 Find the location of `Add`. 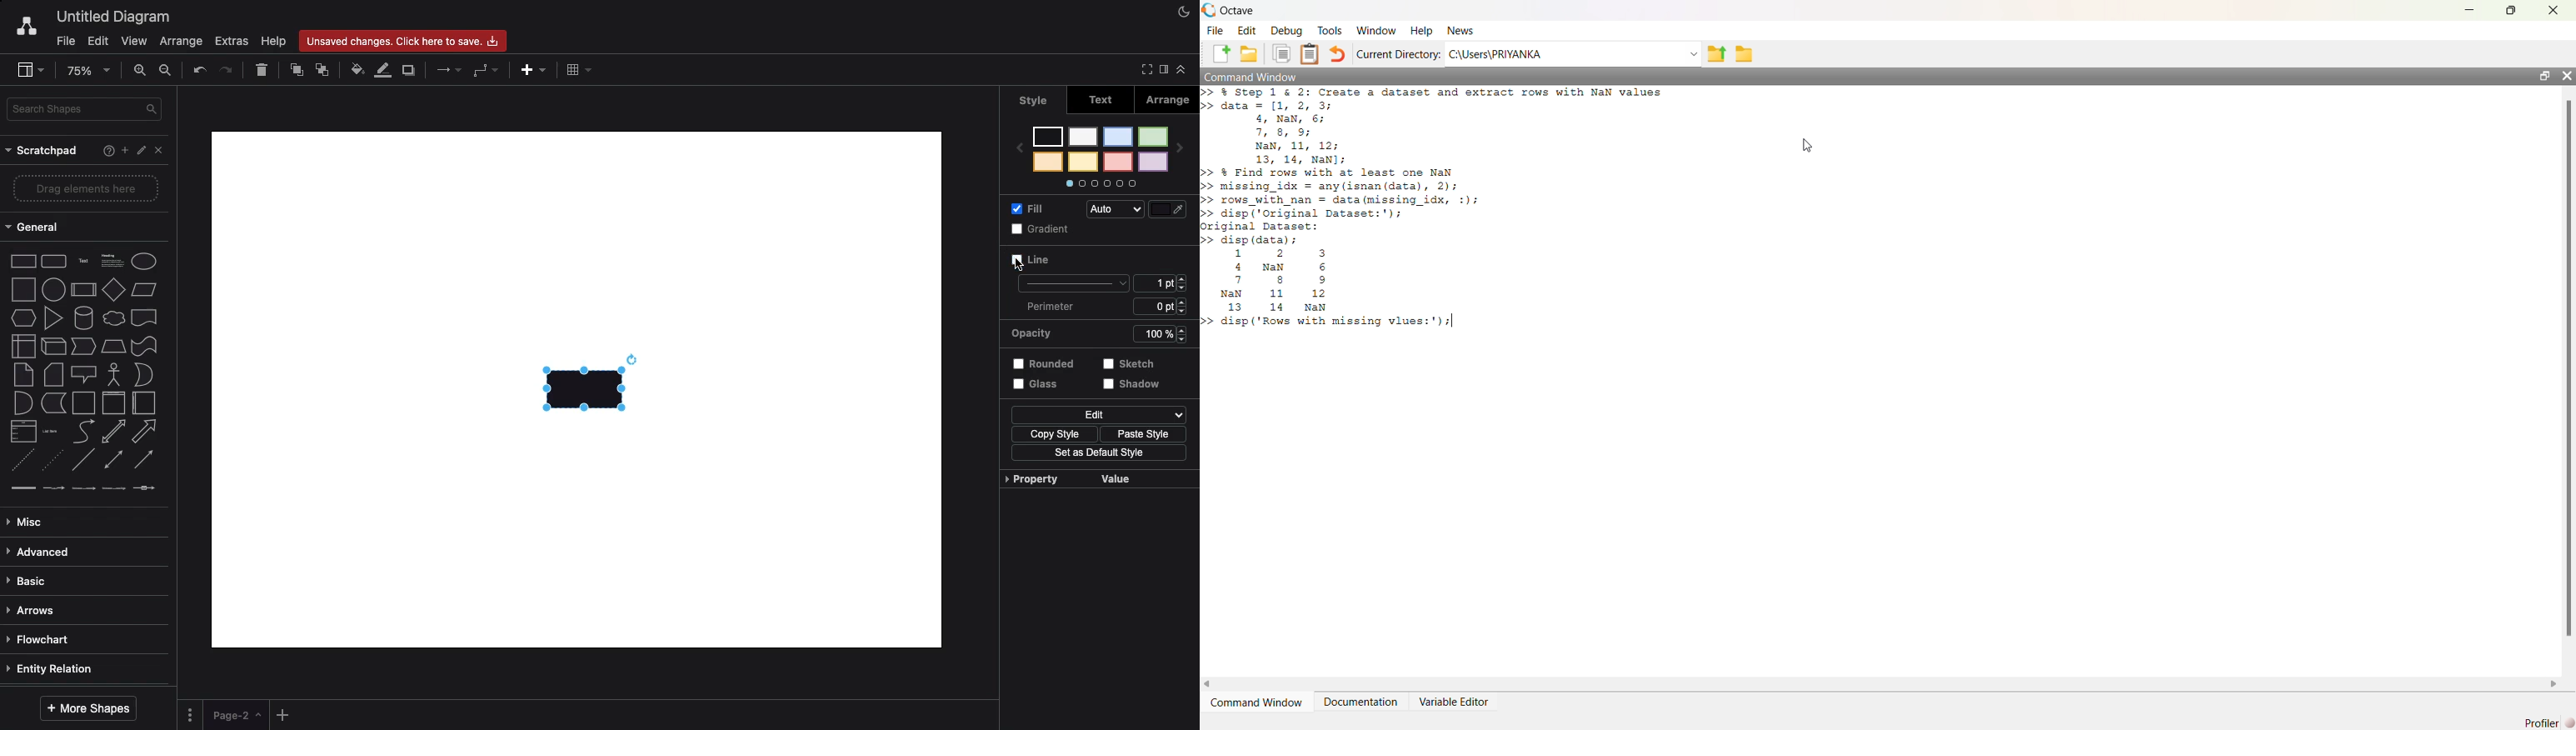

Add is located at coordinates (285, 714).